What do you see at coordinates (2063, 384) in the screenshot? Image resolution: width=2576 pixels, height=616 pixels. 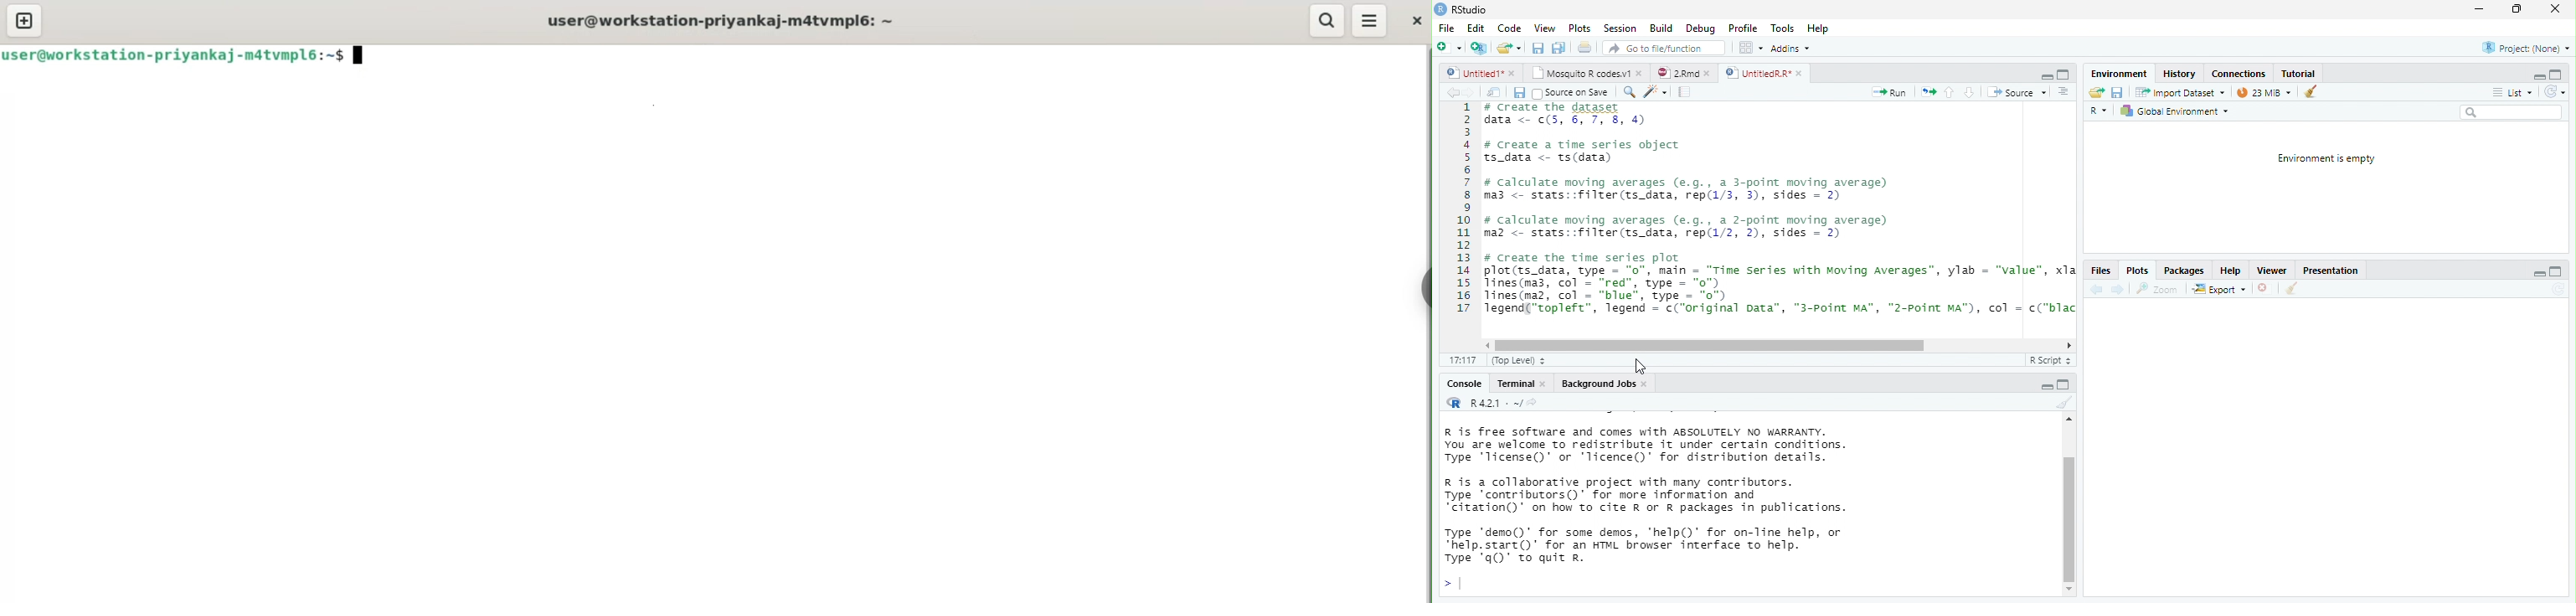 I see `minimize` at bounding box center [2063, 384].